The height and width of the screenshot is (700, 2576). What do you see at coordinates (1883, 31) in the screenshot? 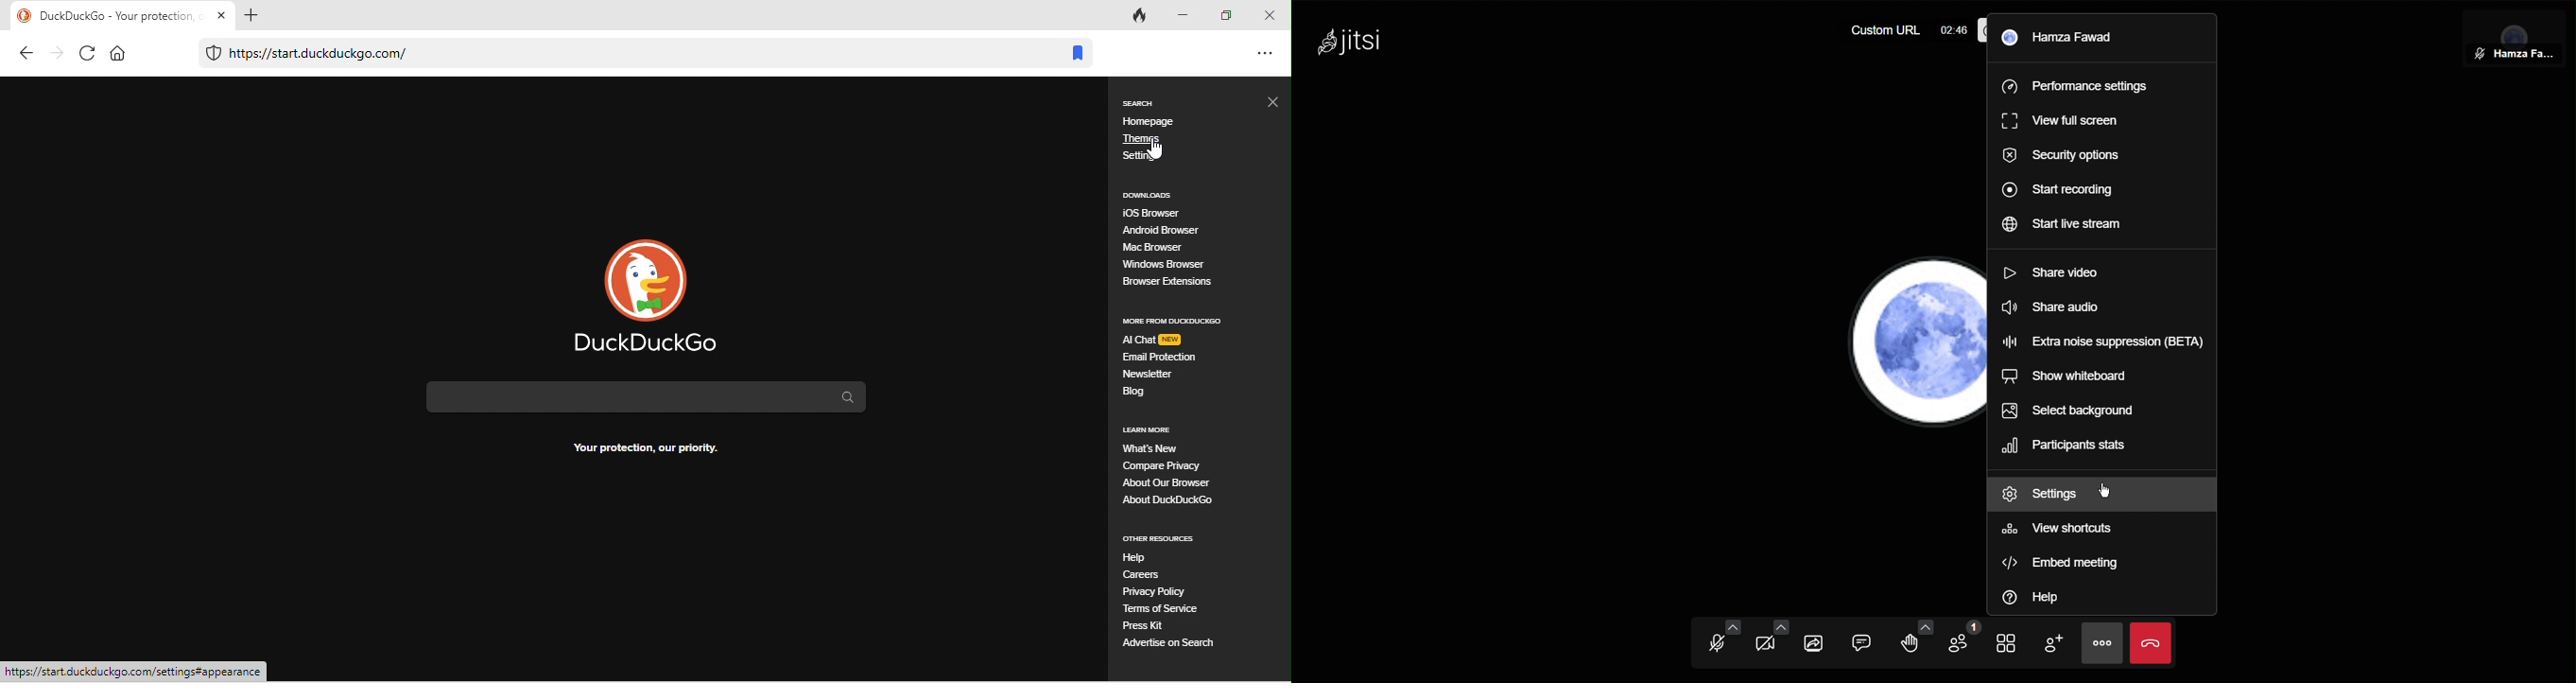
I see `Custom URL` at bounding box center [1883, 31].